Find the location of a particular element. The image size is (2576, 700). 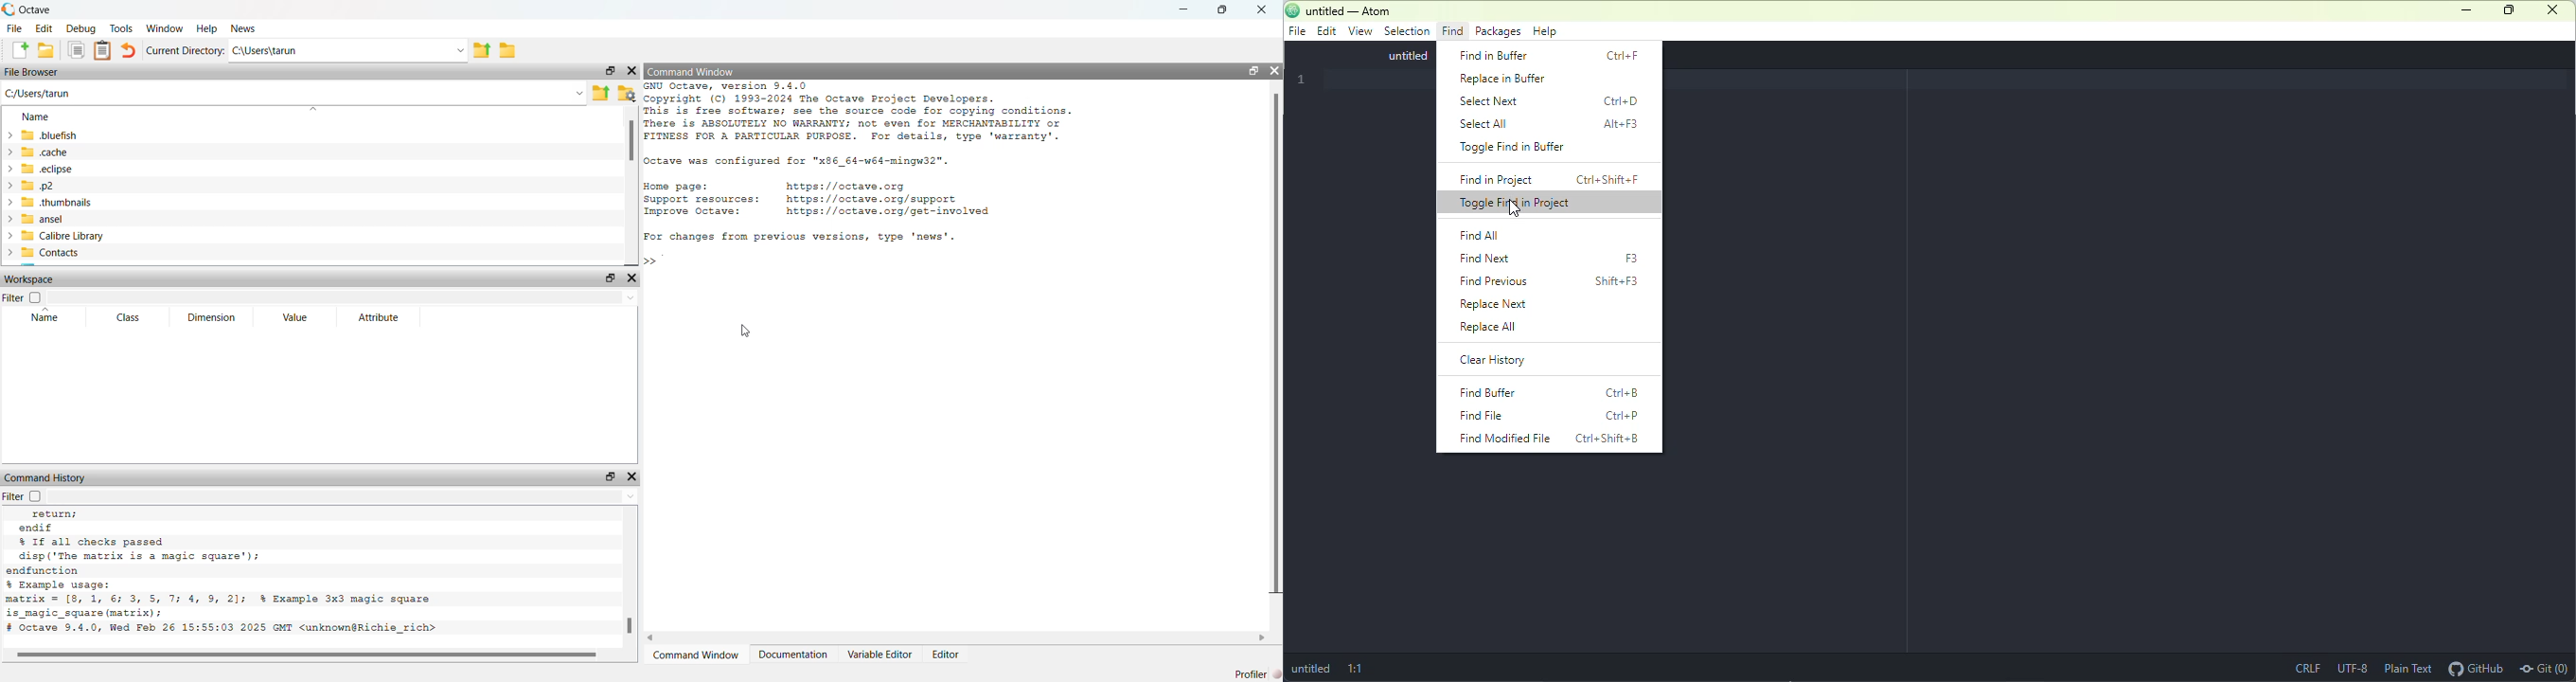

cursor is located at coordinates (1516, 209).